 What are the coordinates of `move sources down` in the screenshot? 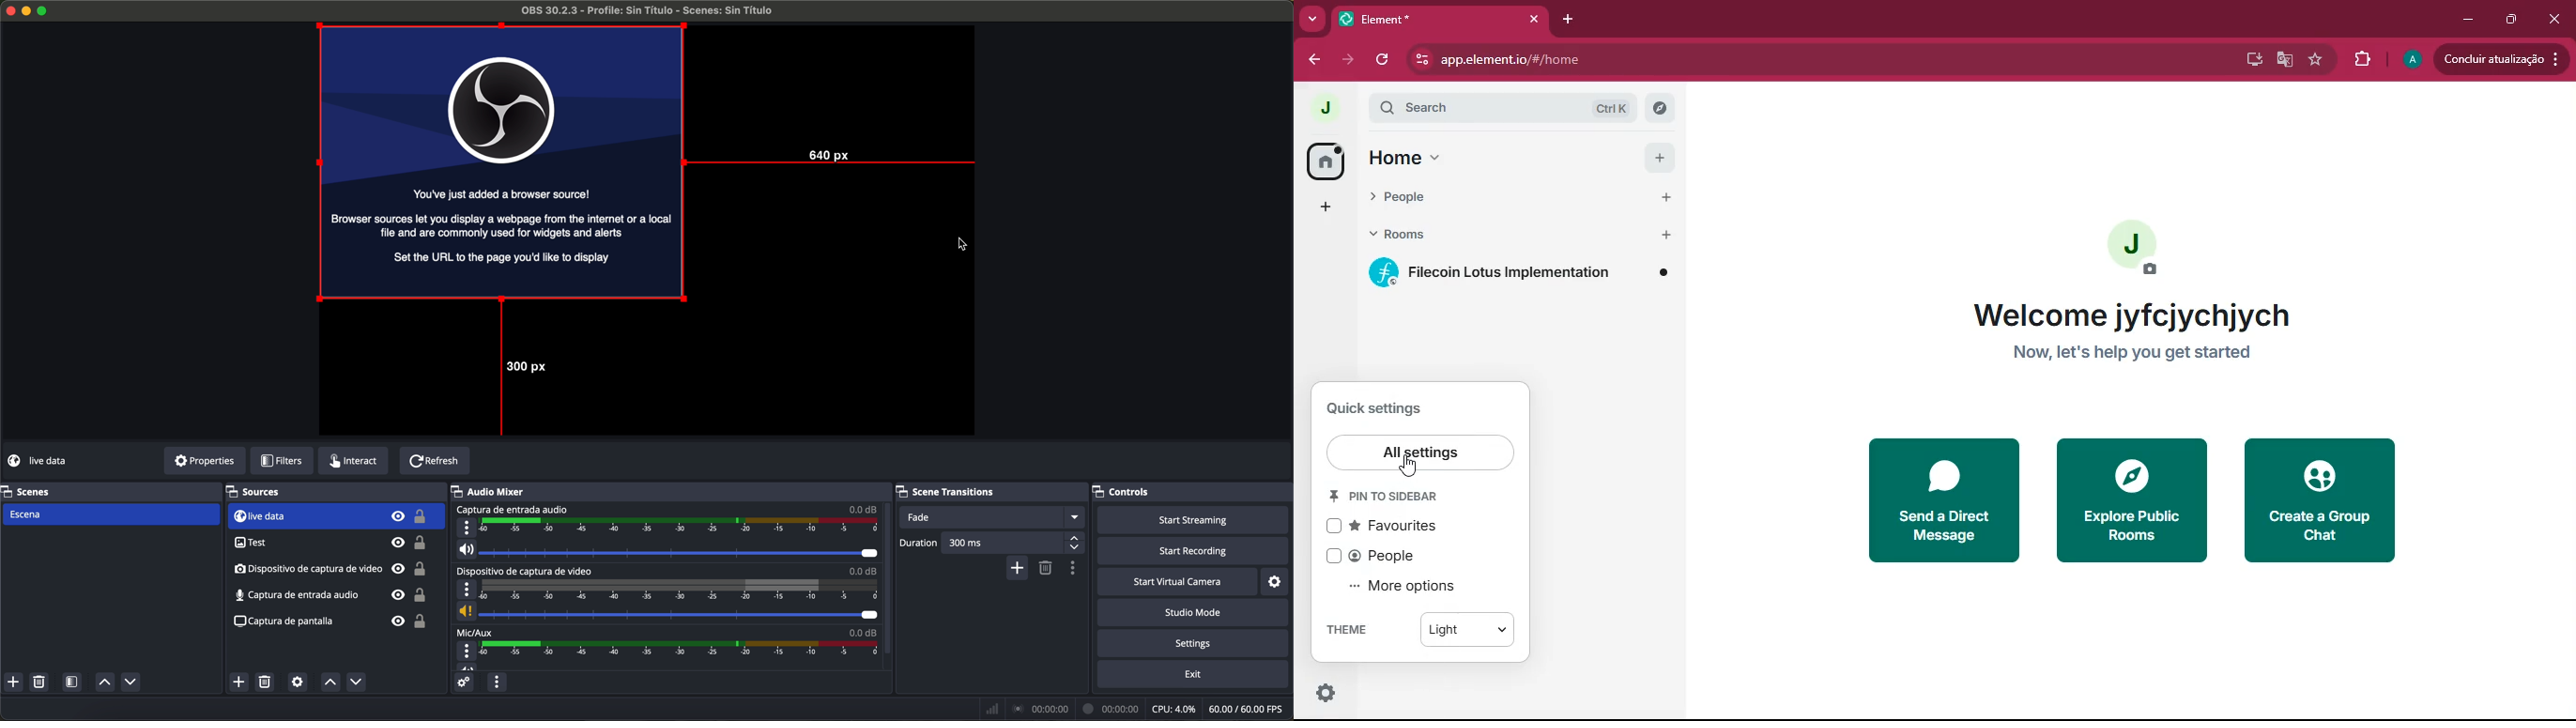 It's located at (357, 684).